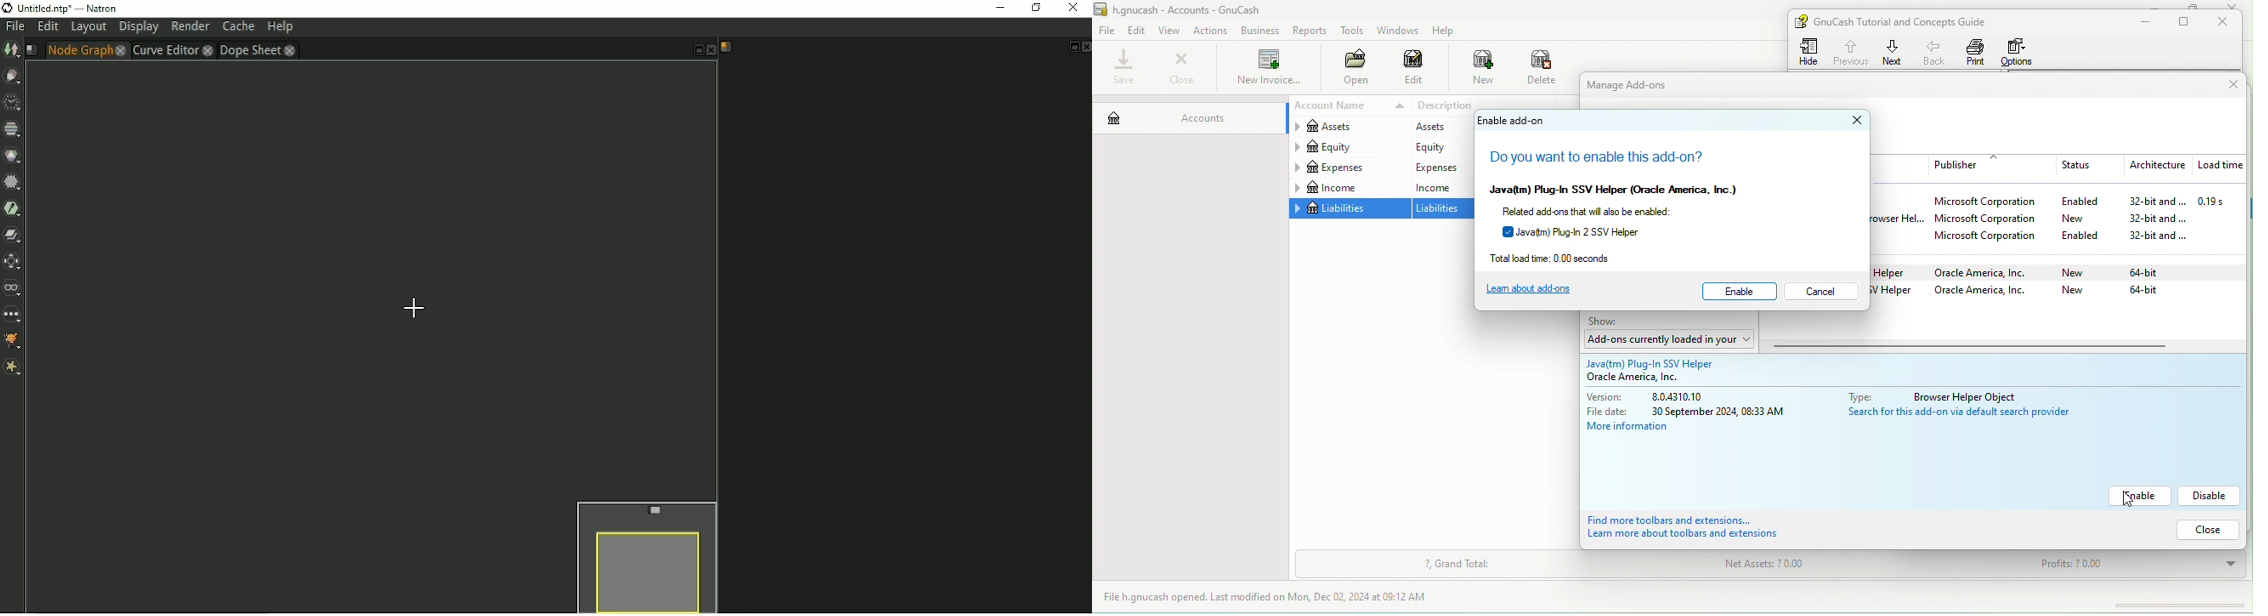 The width and height of the screenshot is (2268, 616). What do you see at coordinates (1260, 31) in the screenshot?
I see `bussiness` at bounding box center [1260, 31].